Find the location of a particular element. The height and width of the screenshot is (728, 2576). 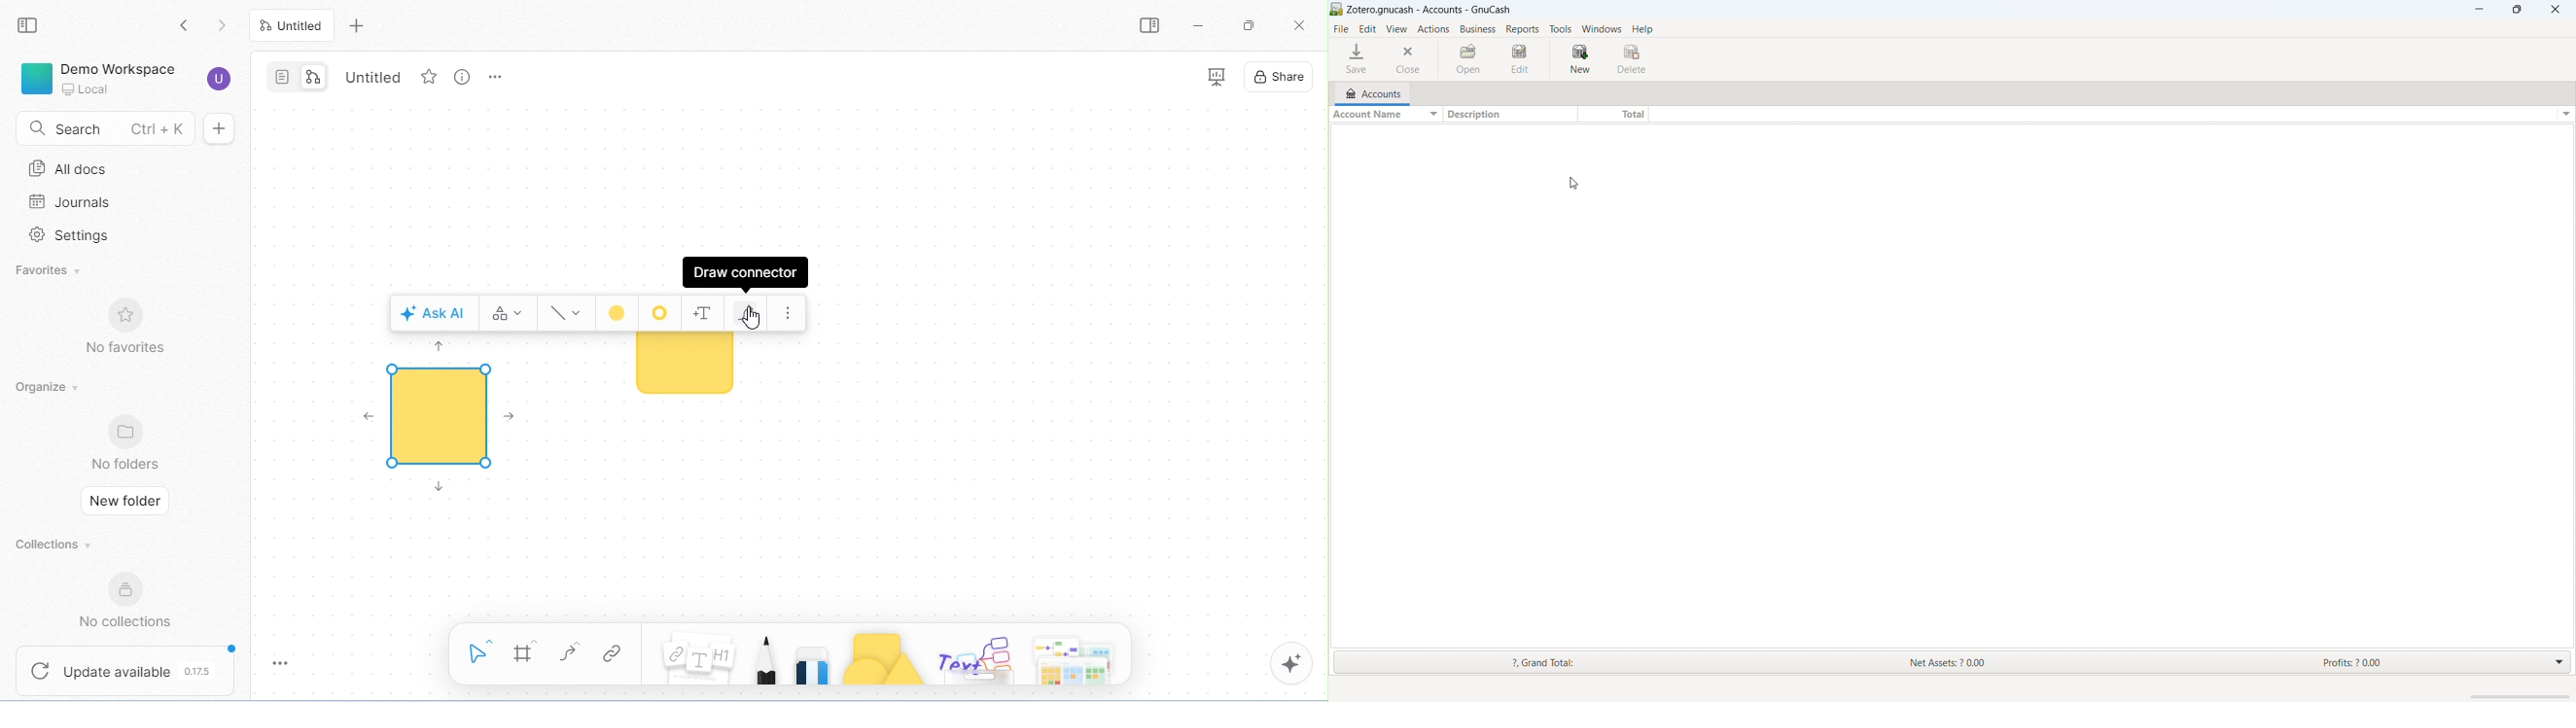

close is located at coordinates (1409, 59).